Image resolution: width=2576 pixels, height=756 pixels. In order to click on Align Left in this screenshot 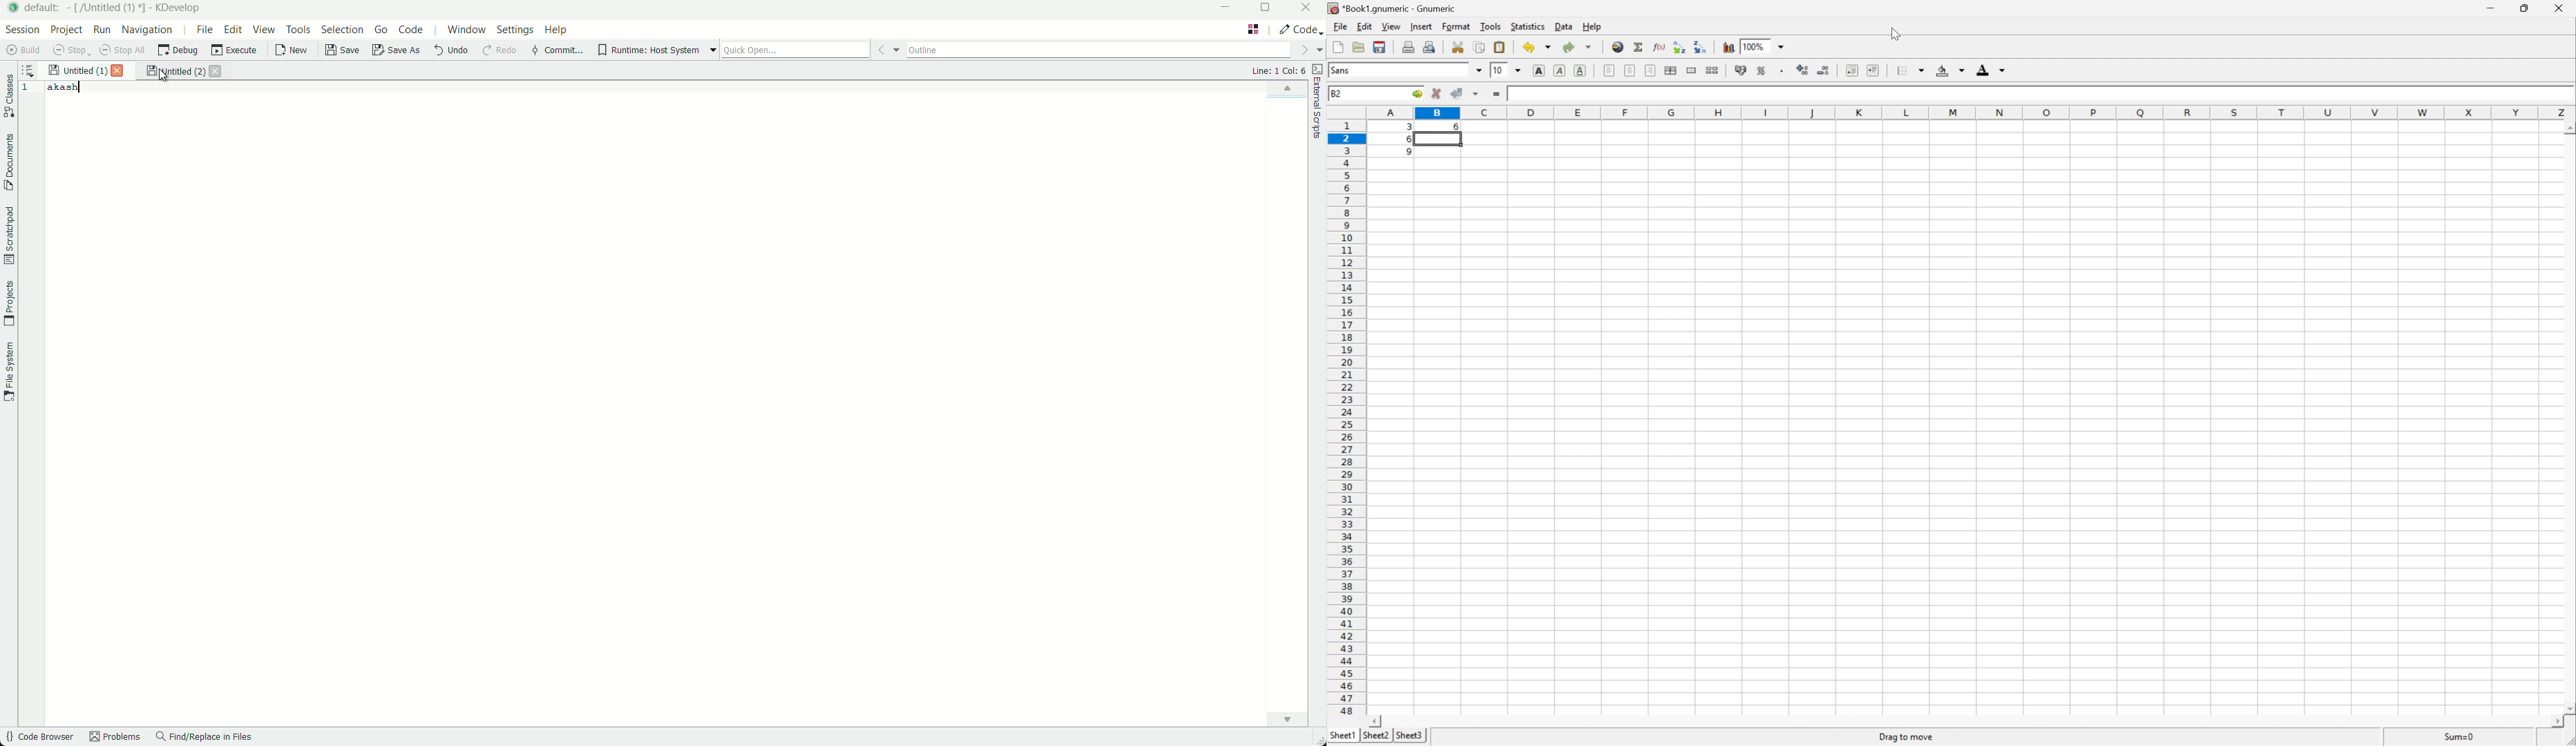, I will do `click(1608, 71)`.